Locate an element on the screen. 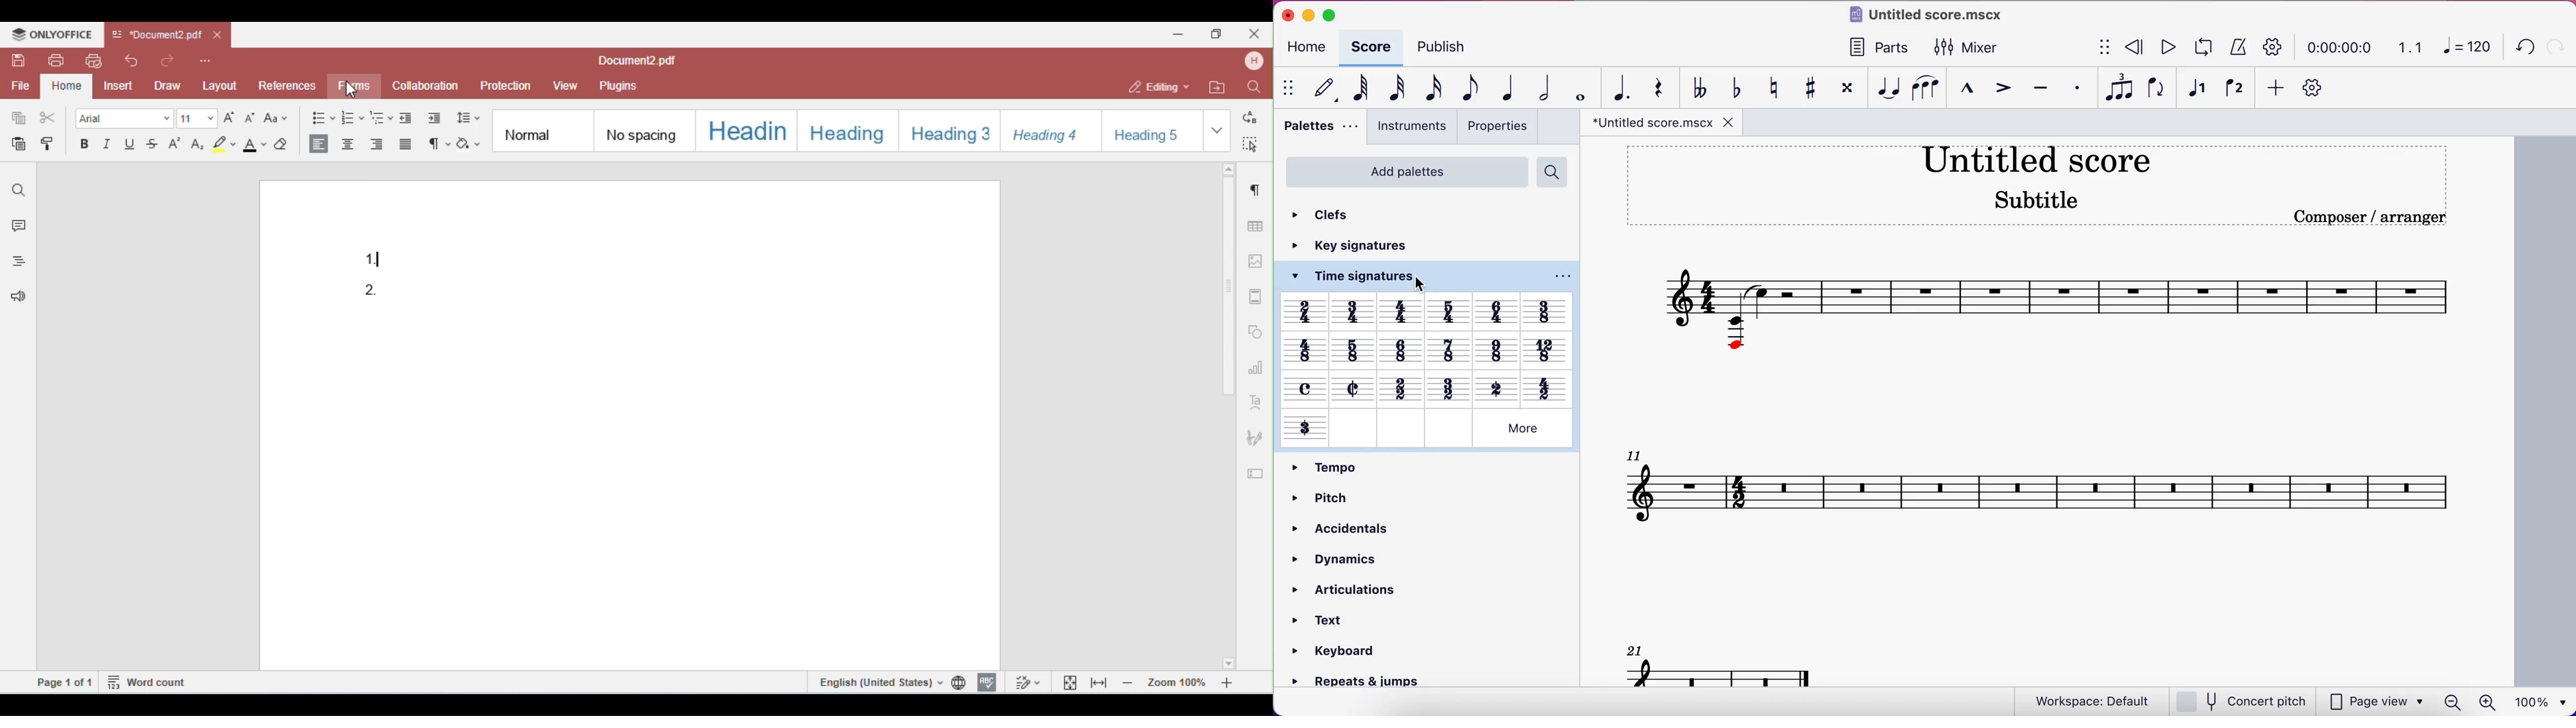  slur is located at coordinates (1924, 87).